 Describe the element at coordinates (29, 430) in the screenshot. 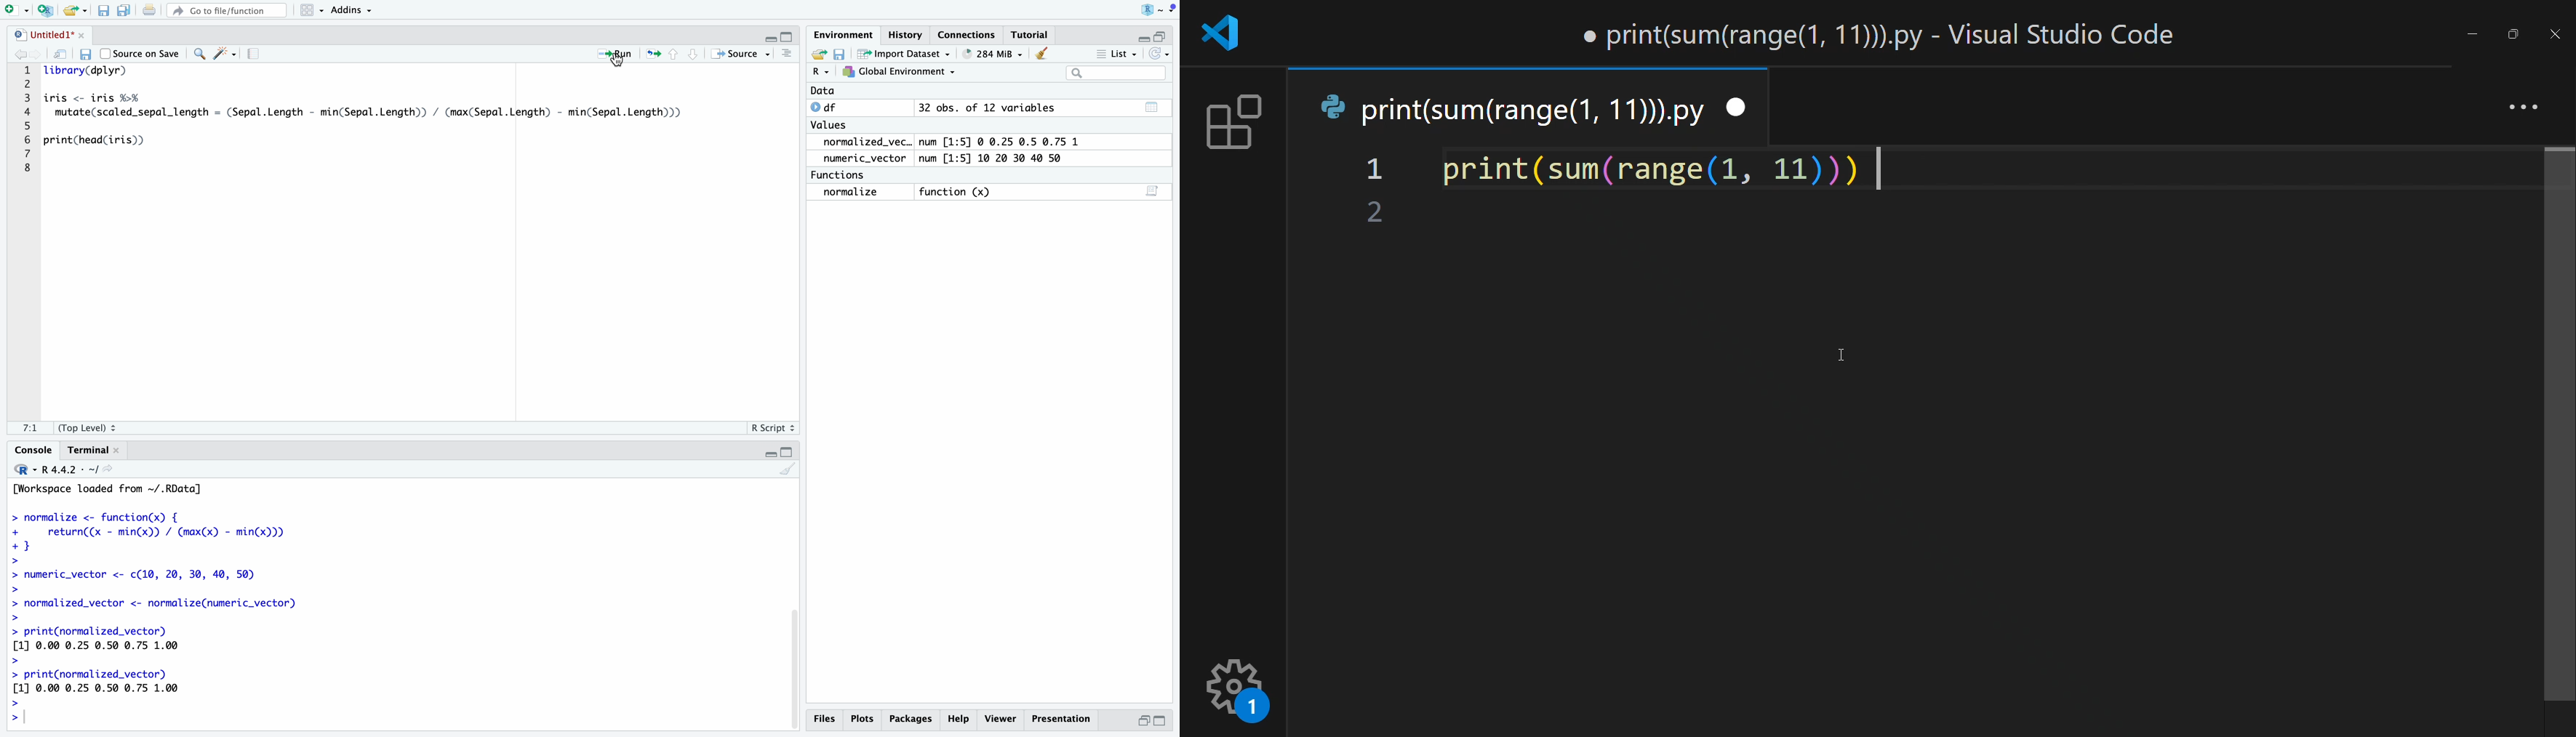

I see `1:1` at that location.